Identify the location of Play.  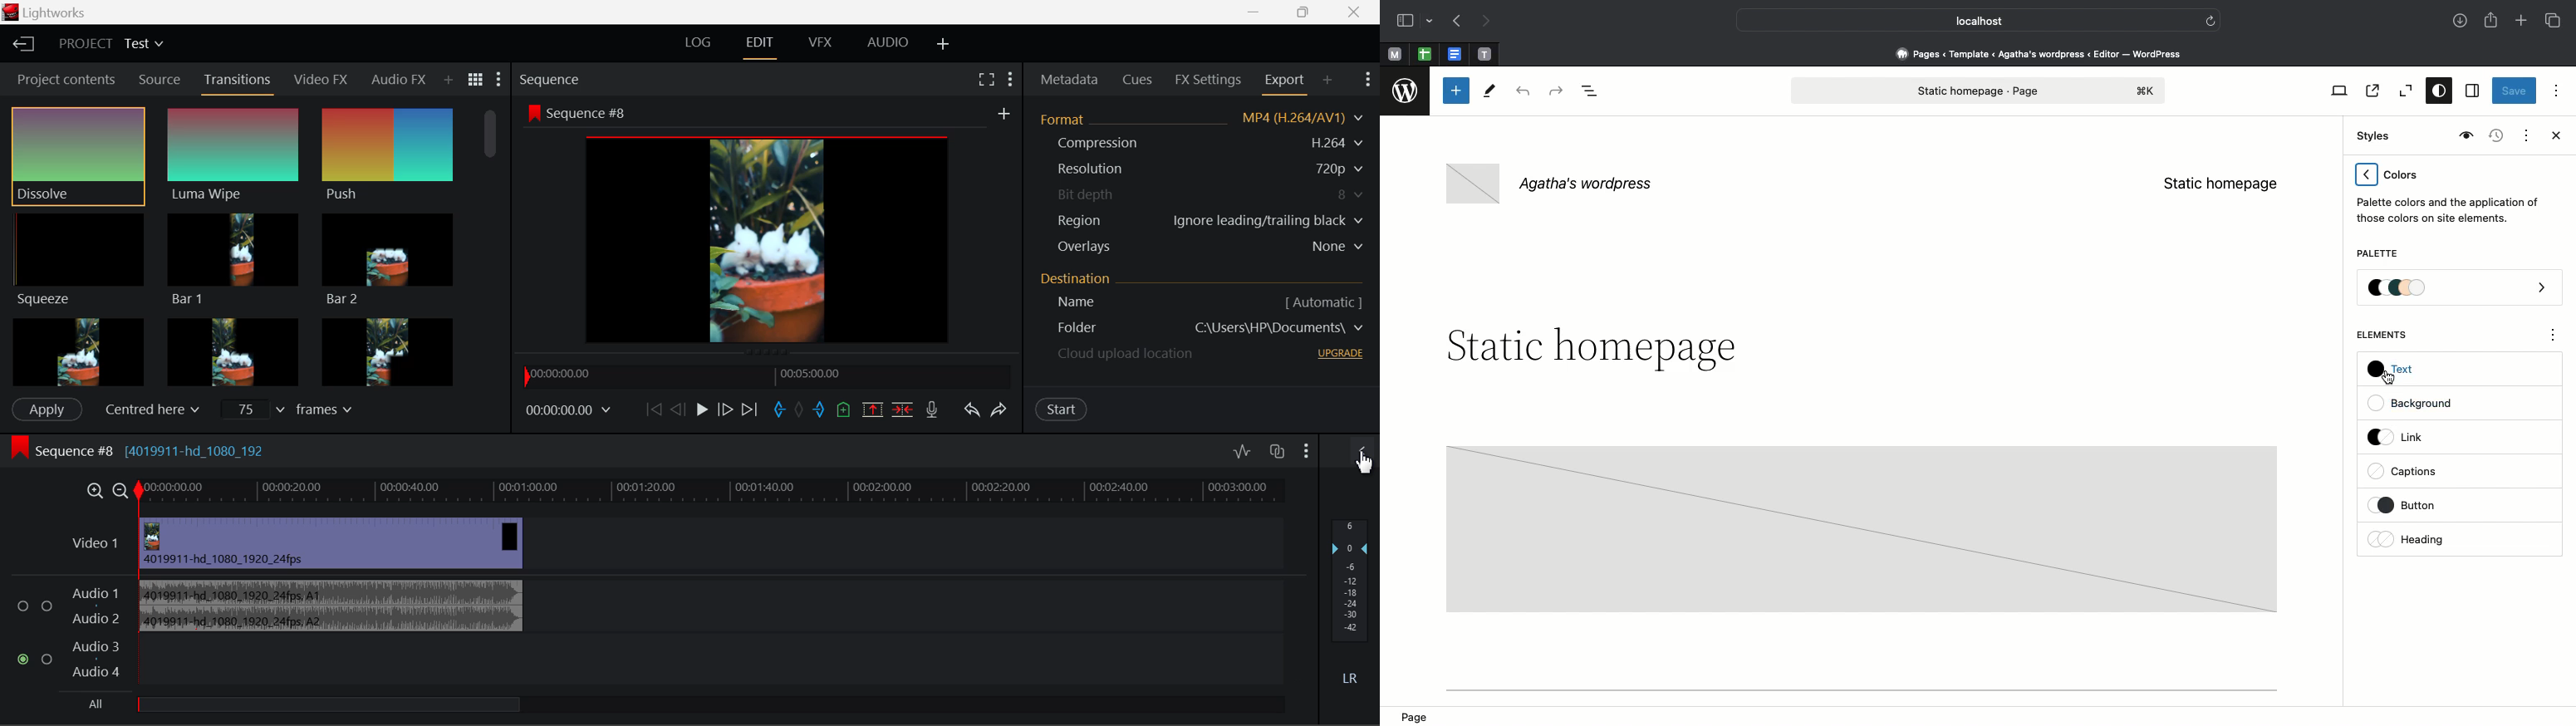
(699, 410).